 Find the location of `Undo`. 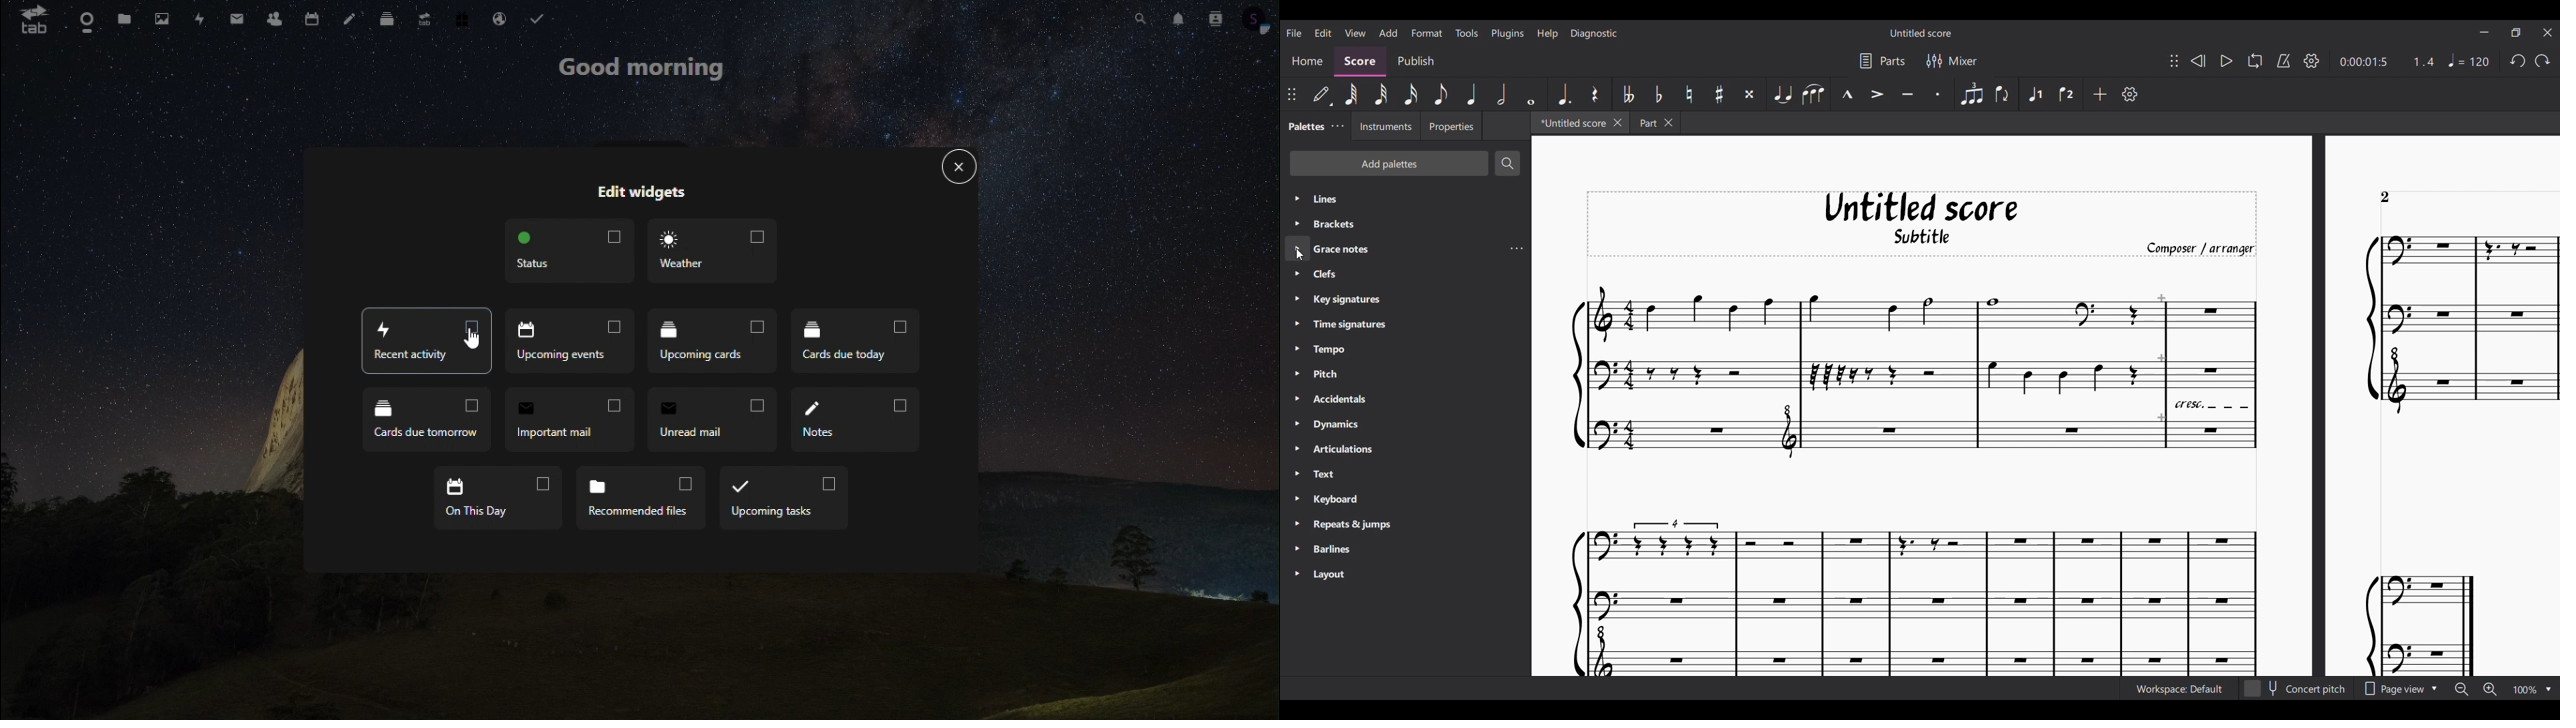

Undo is located at coordinates (2517, 61).